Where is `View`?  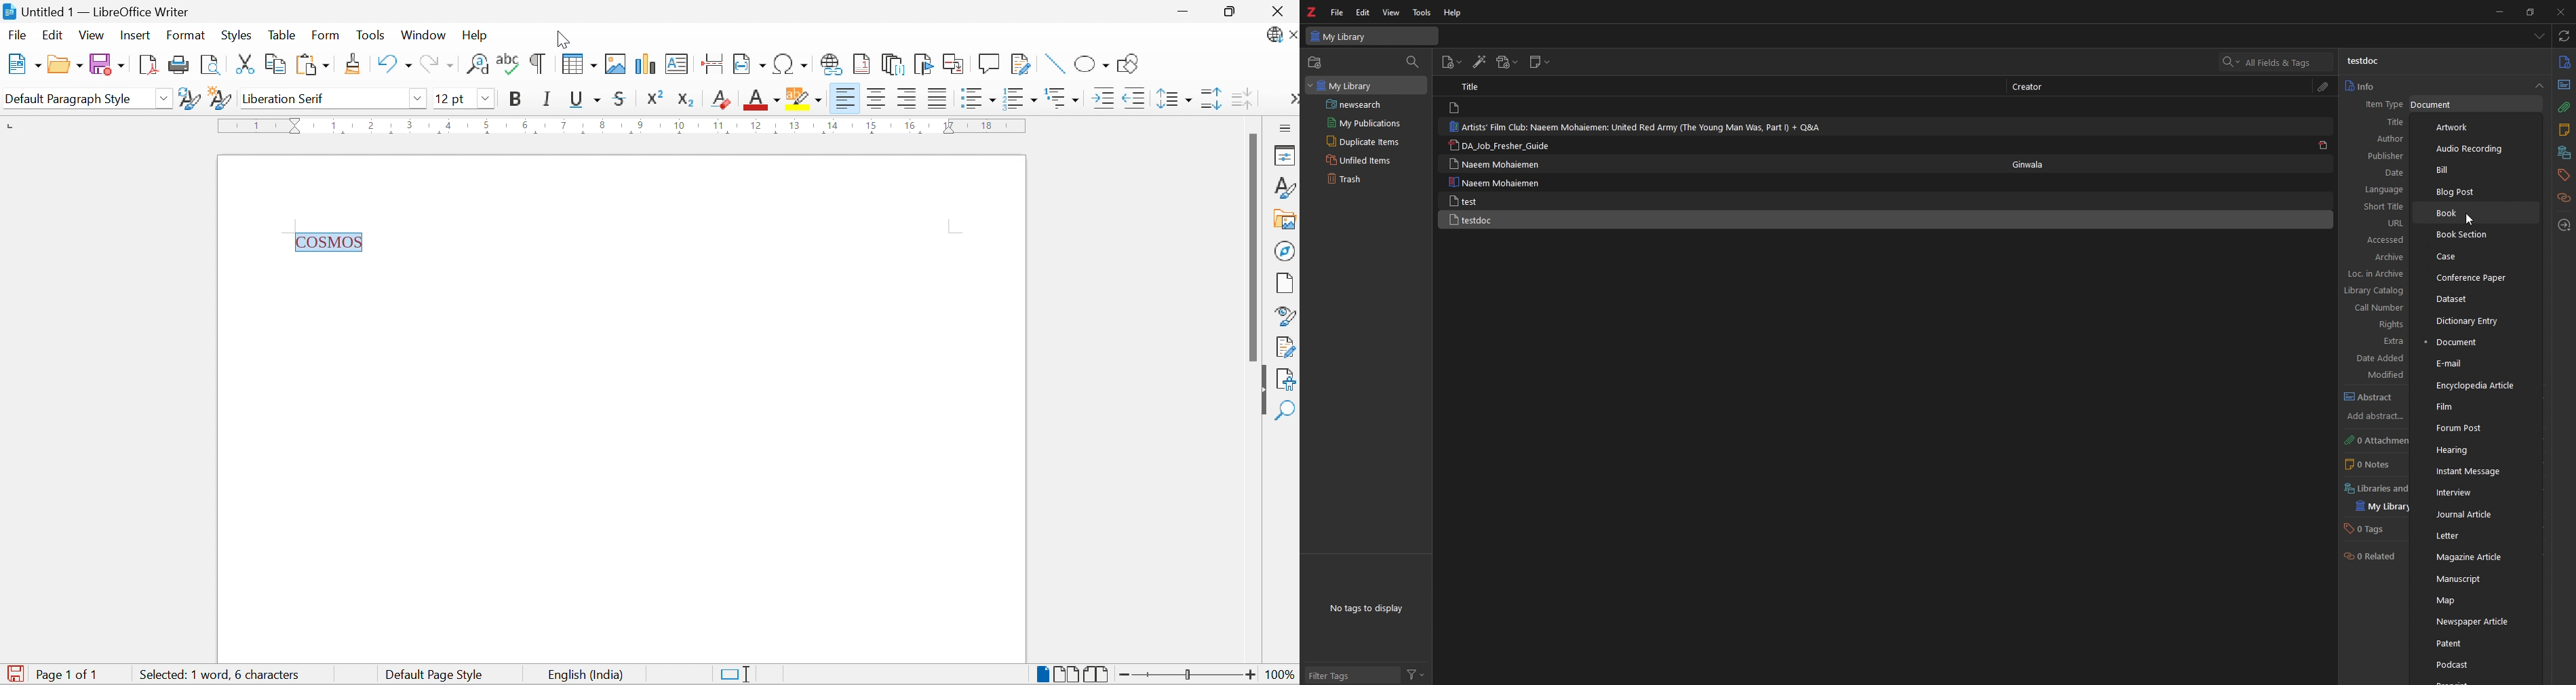
View is located at coordinates (92, 35).